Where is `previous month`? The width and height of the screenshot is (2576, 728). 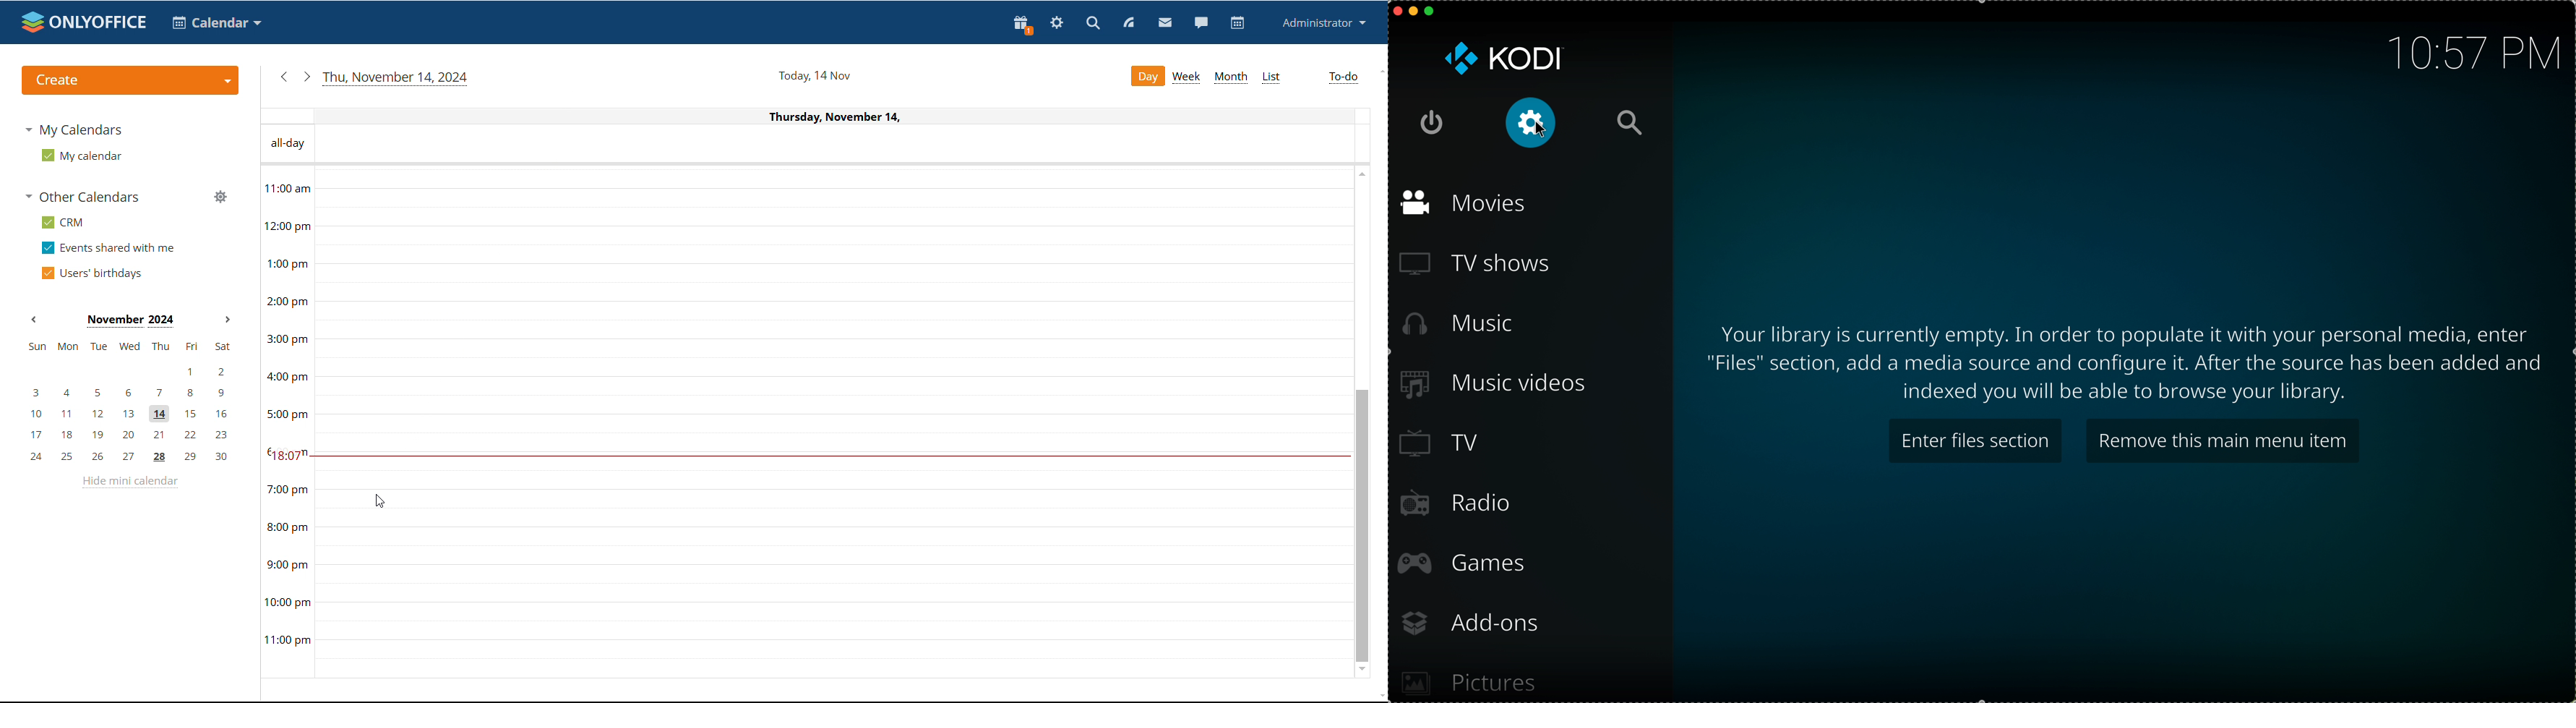
previous month is located at coordinates (35, 321).